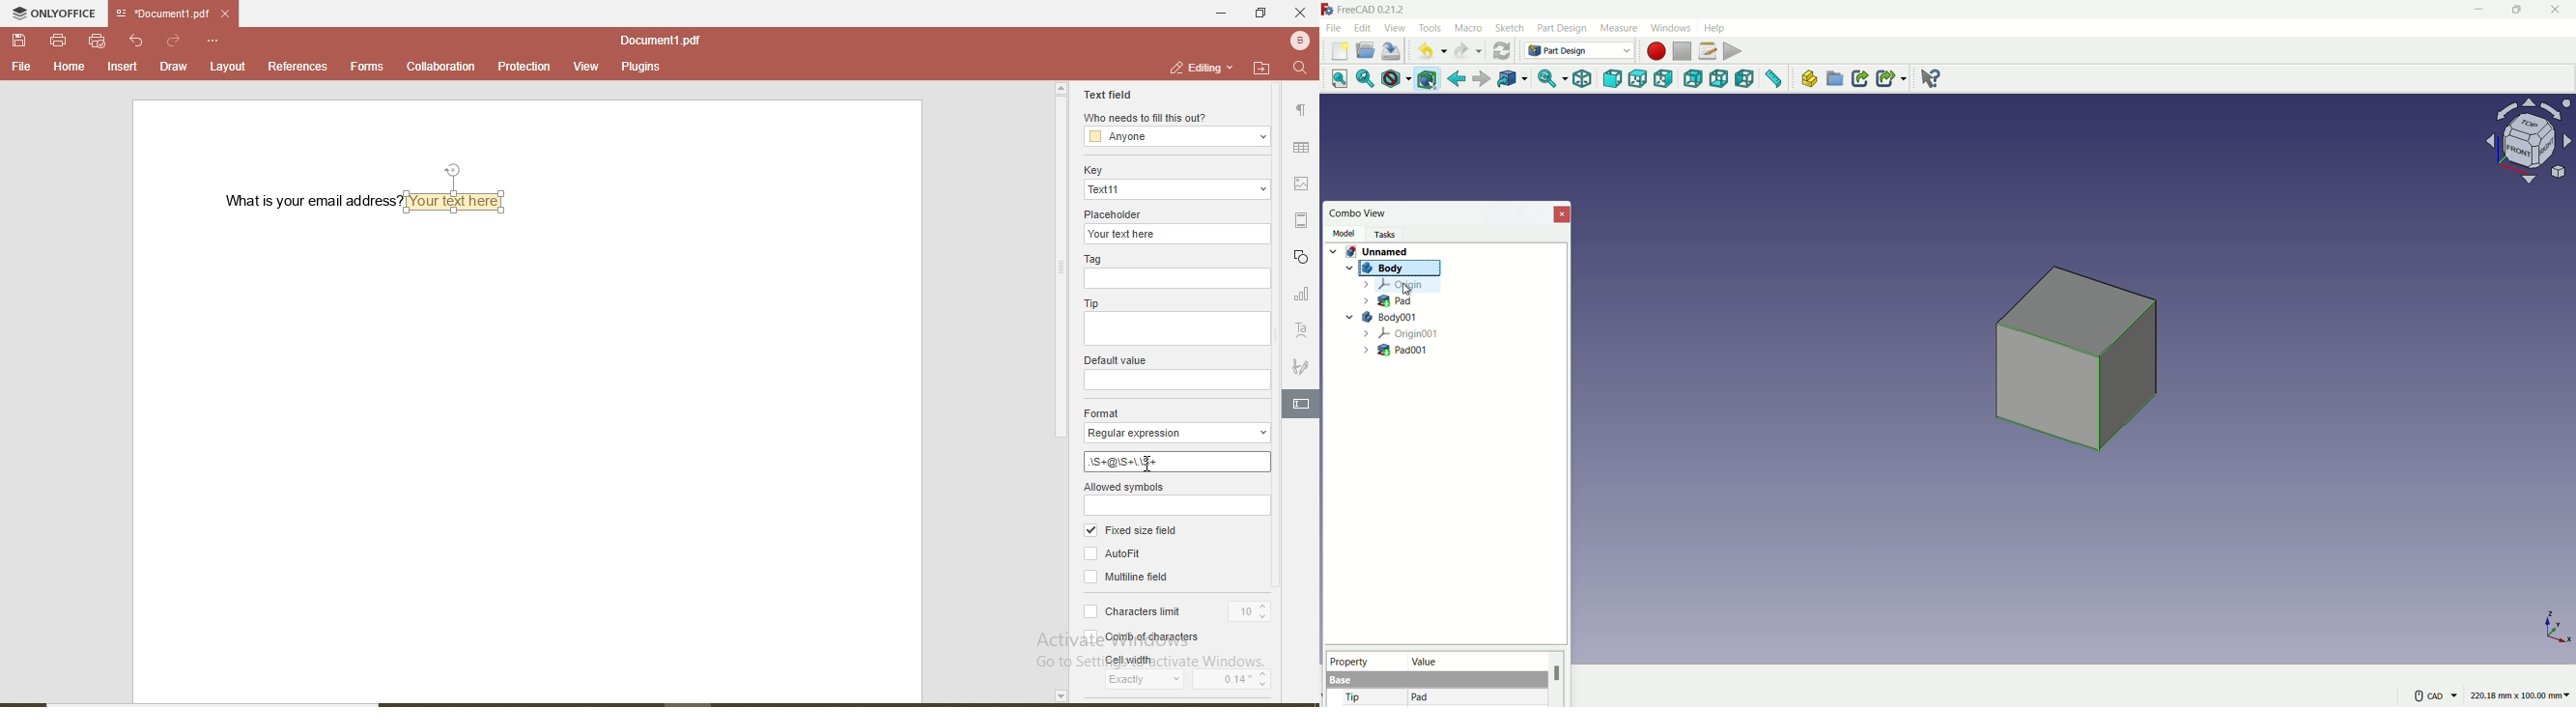 The width and height of the screenshot is (2576, 728). I want to click on insert, so click(124, 68).